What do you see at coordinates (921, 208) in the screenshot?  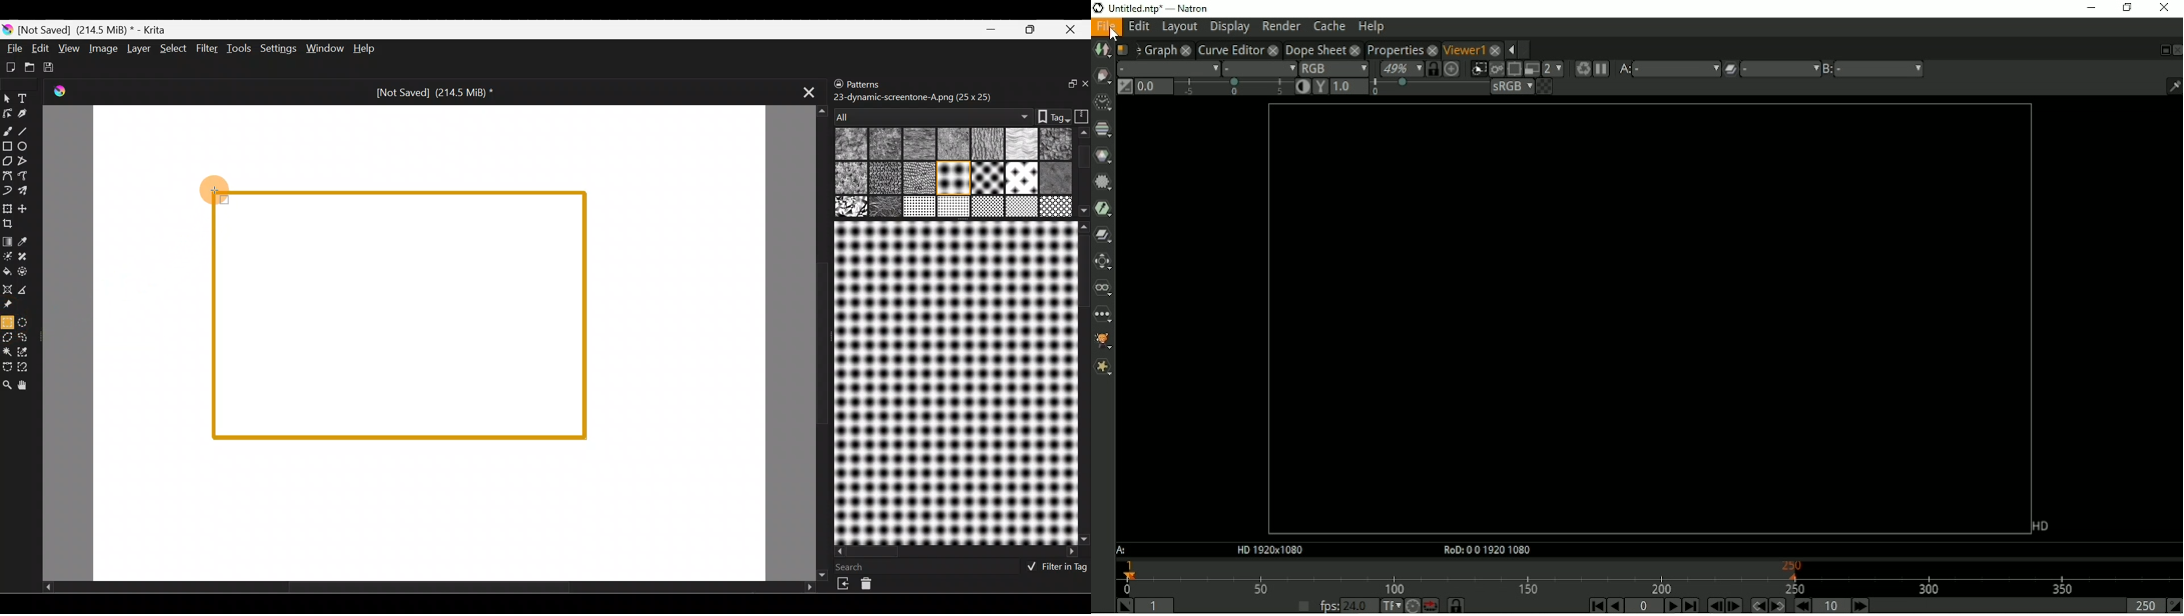 I see `16 Texture_woody.png` at bounding box center [921, 208].